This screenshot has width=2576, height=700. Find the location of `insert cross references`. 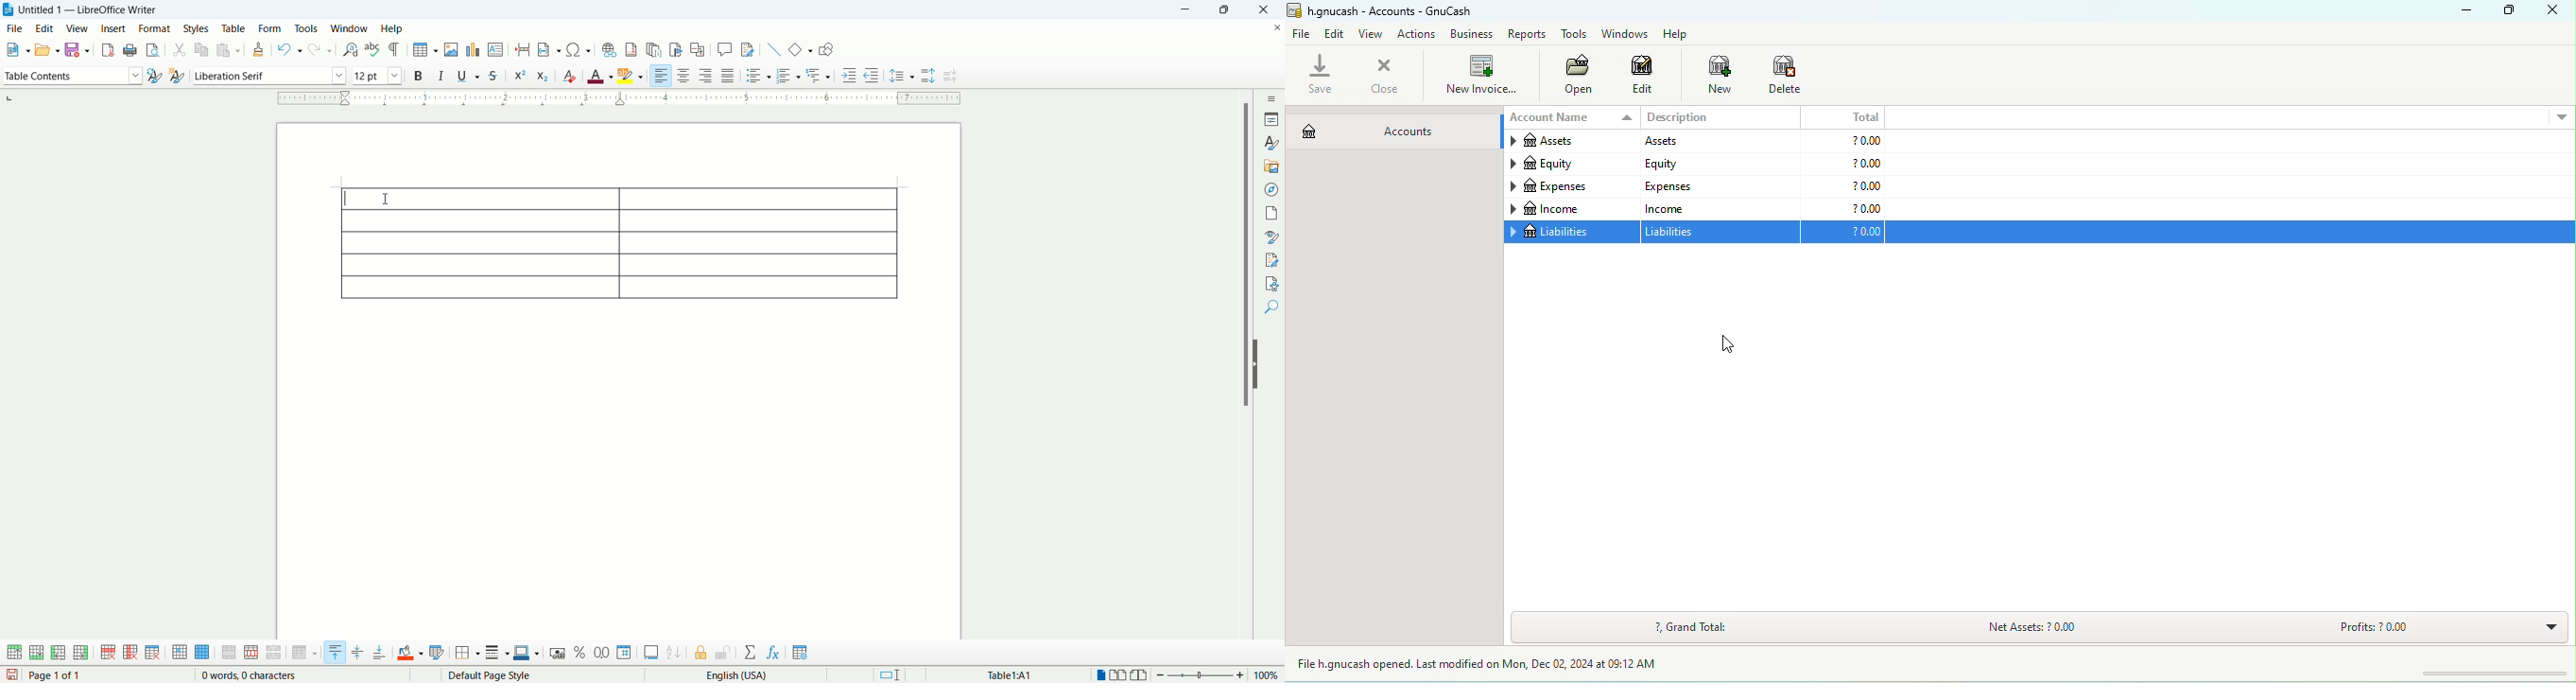

insert cross references is located at coordinates (699, 50).